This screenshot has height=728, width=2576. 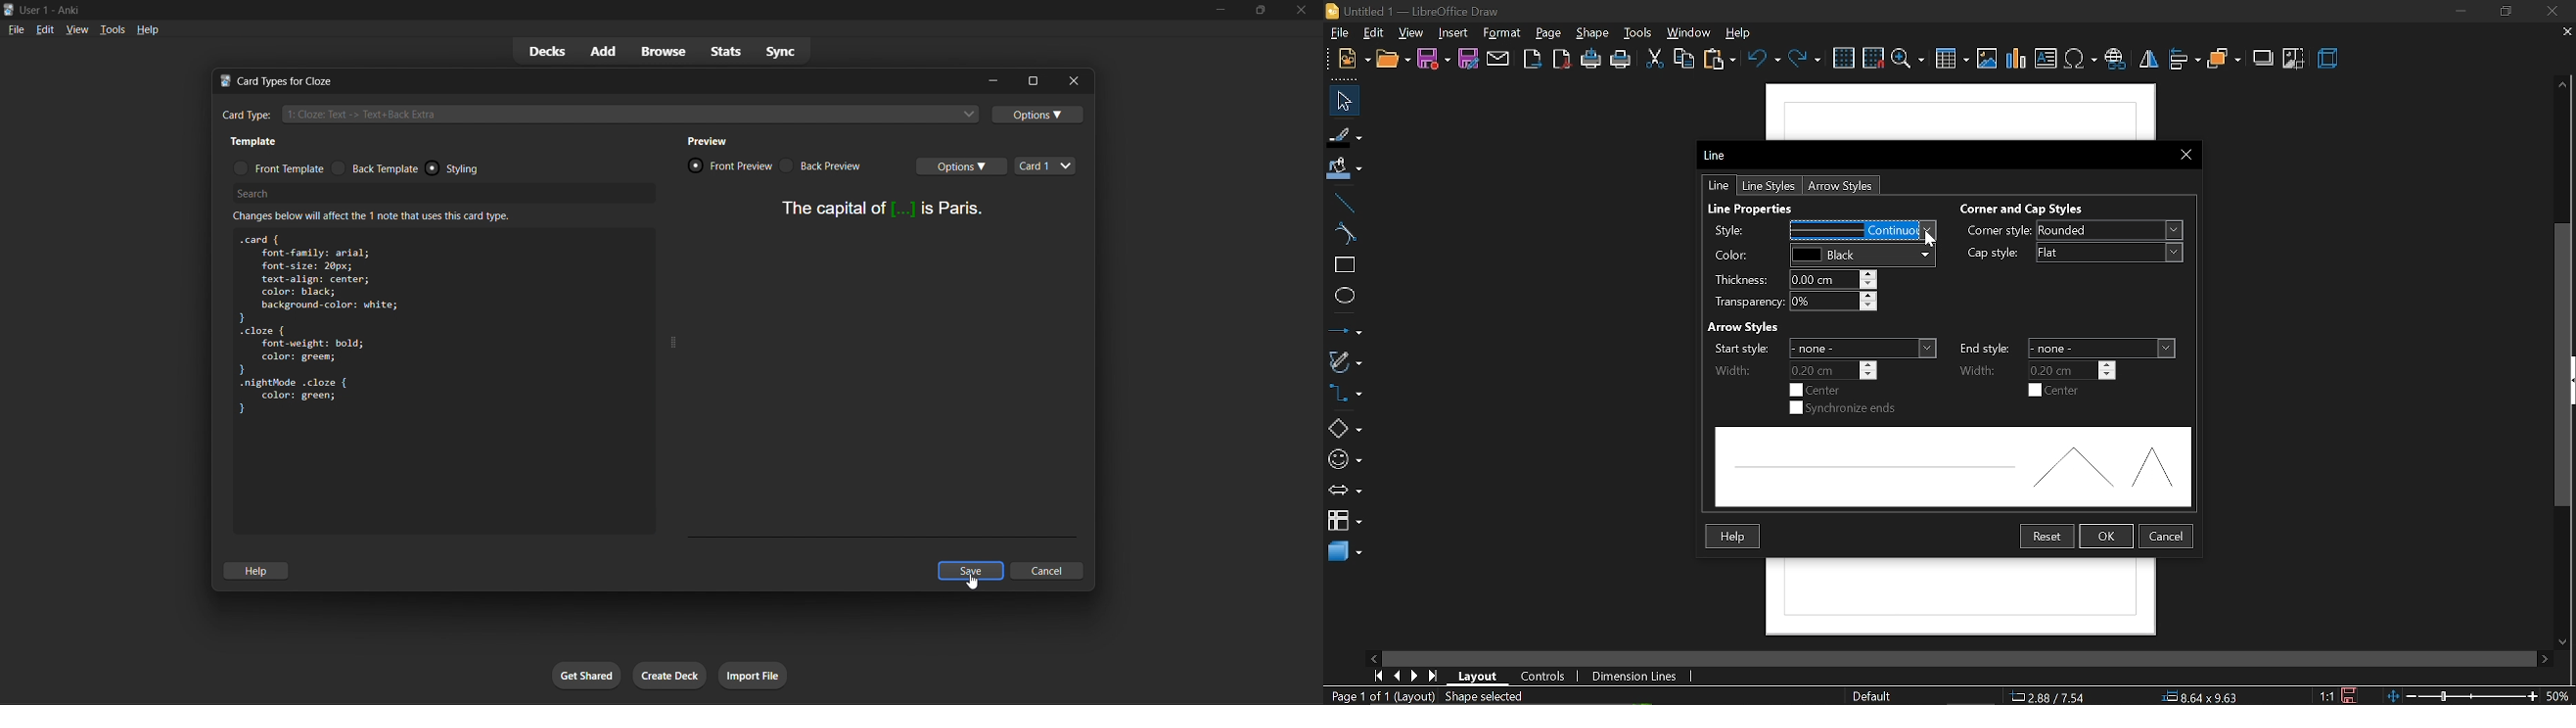 I want to click on copy, so click(x=1685, y=59).